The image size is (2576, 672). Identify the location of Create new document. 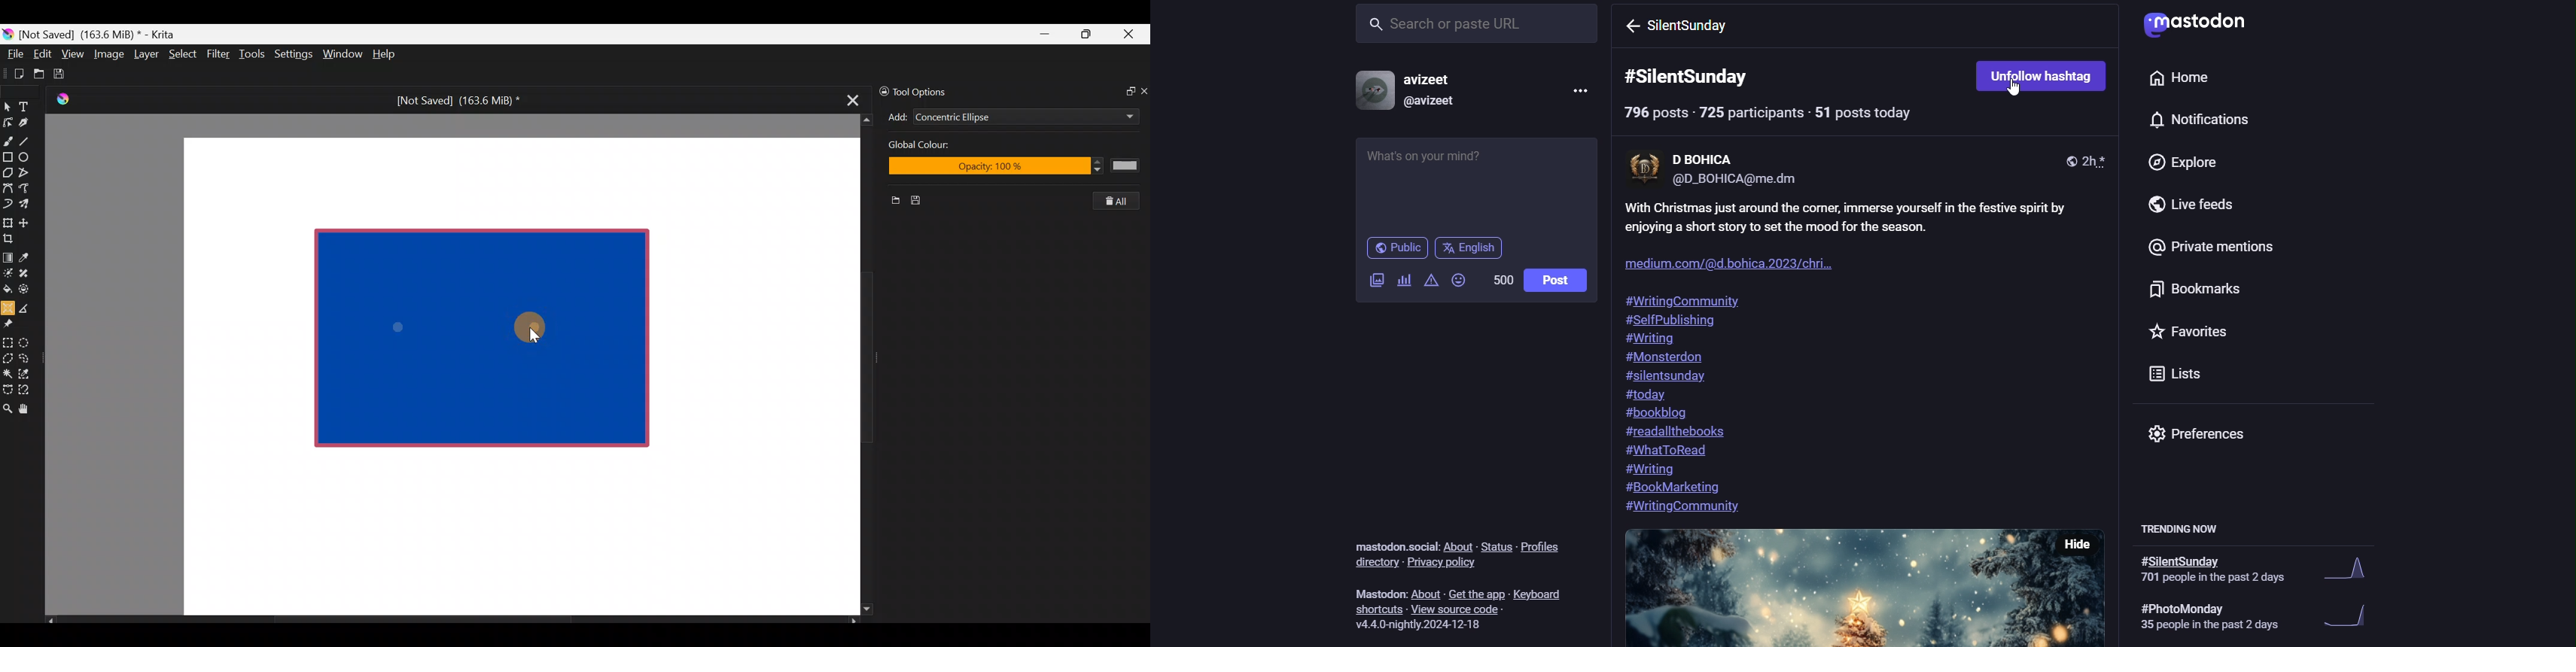
(15, 74).